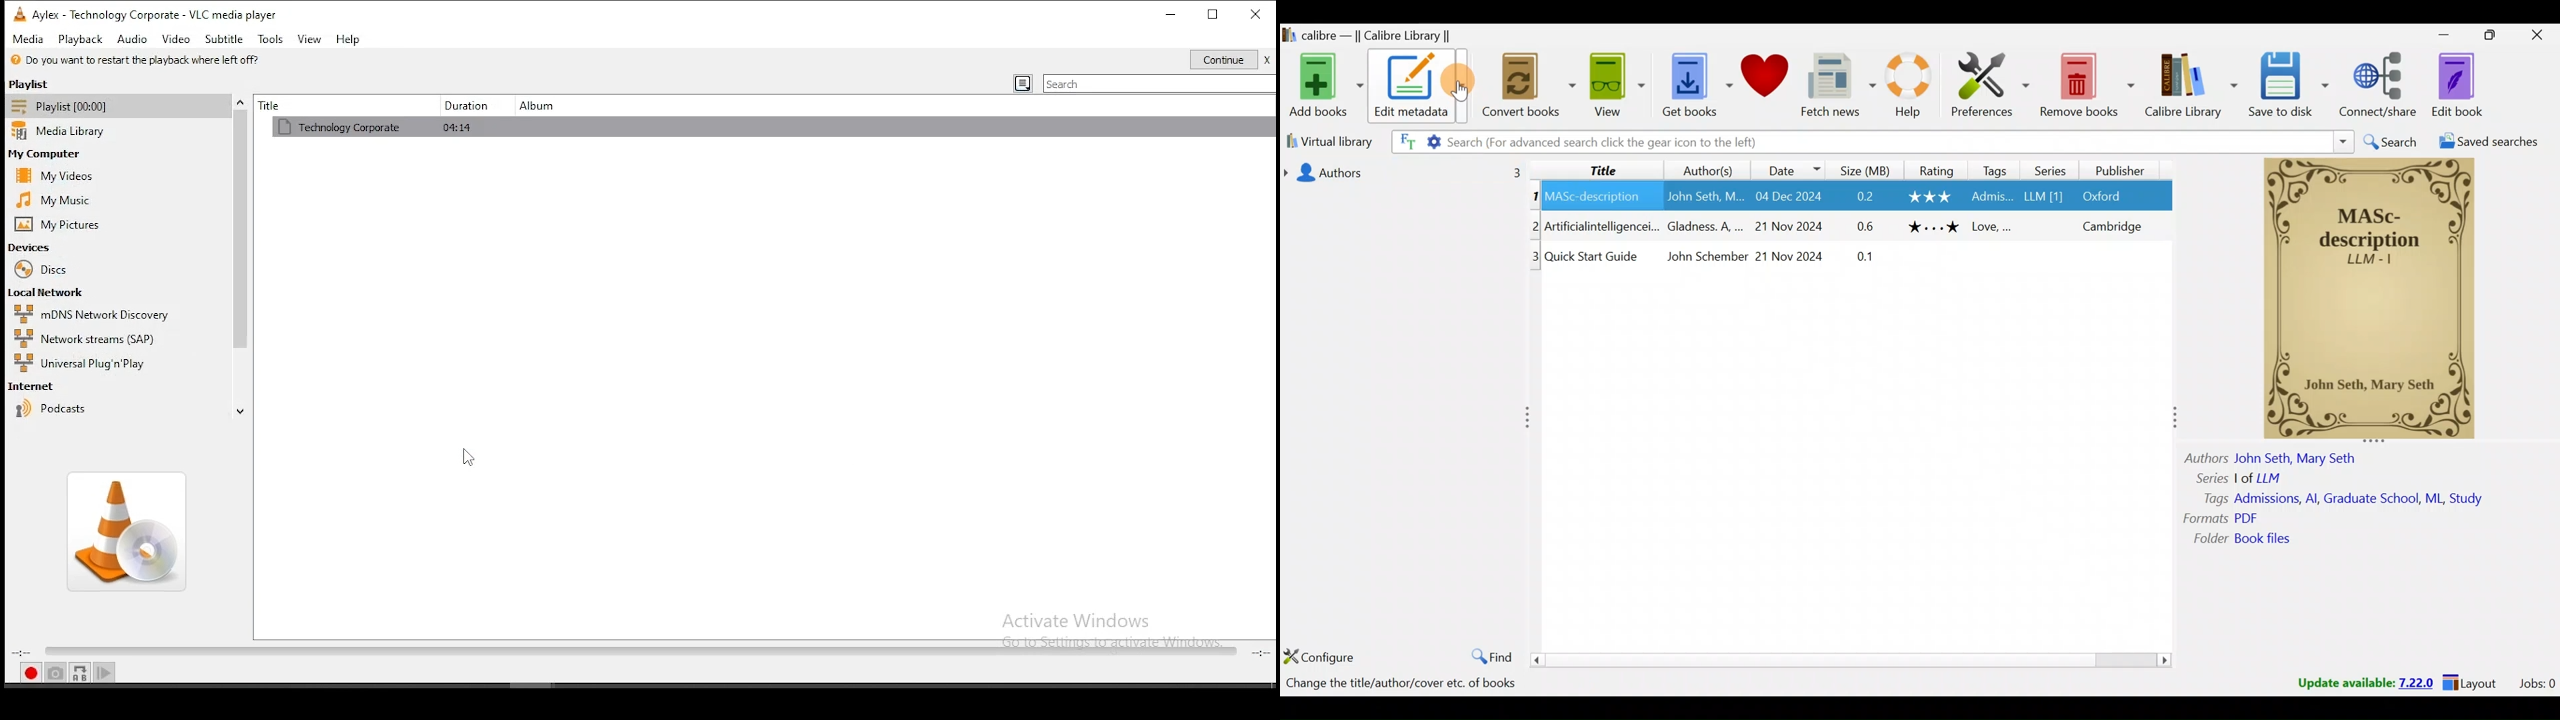  I want to click on album, so click(541, 104).